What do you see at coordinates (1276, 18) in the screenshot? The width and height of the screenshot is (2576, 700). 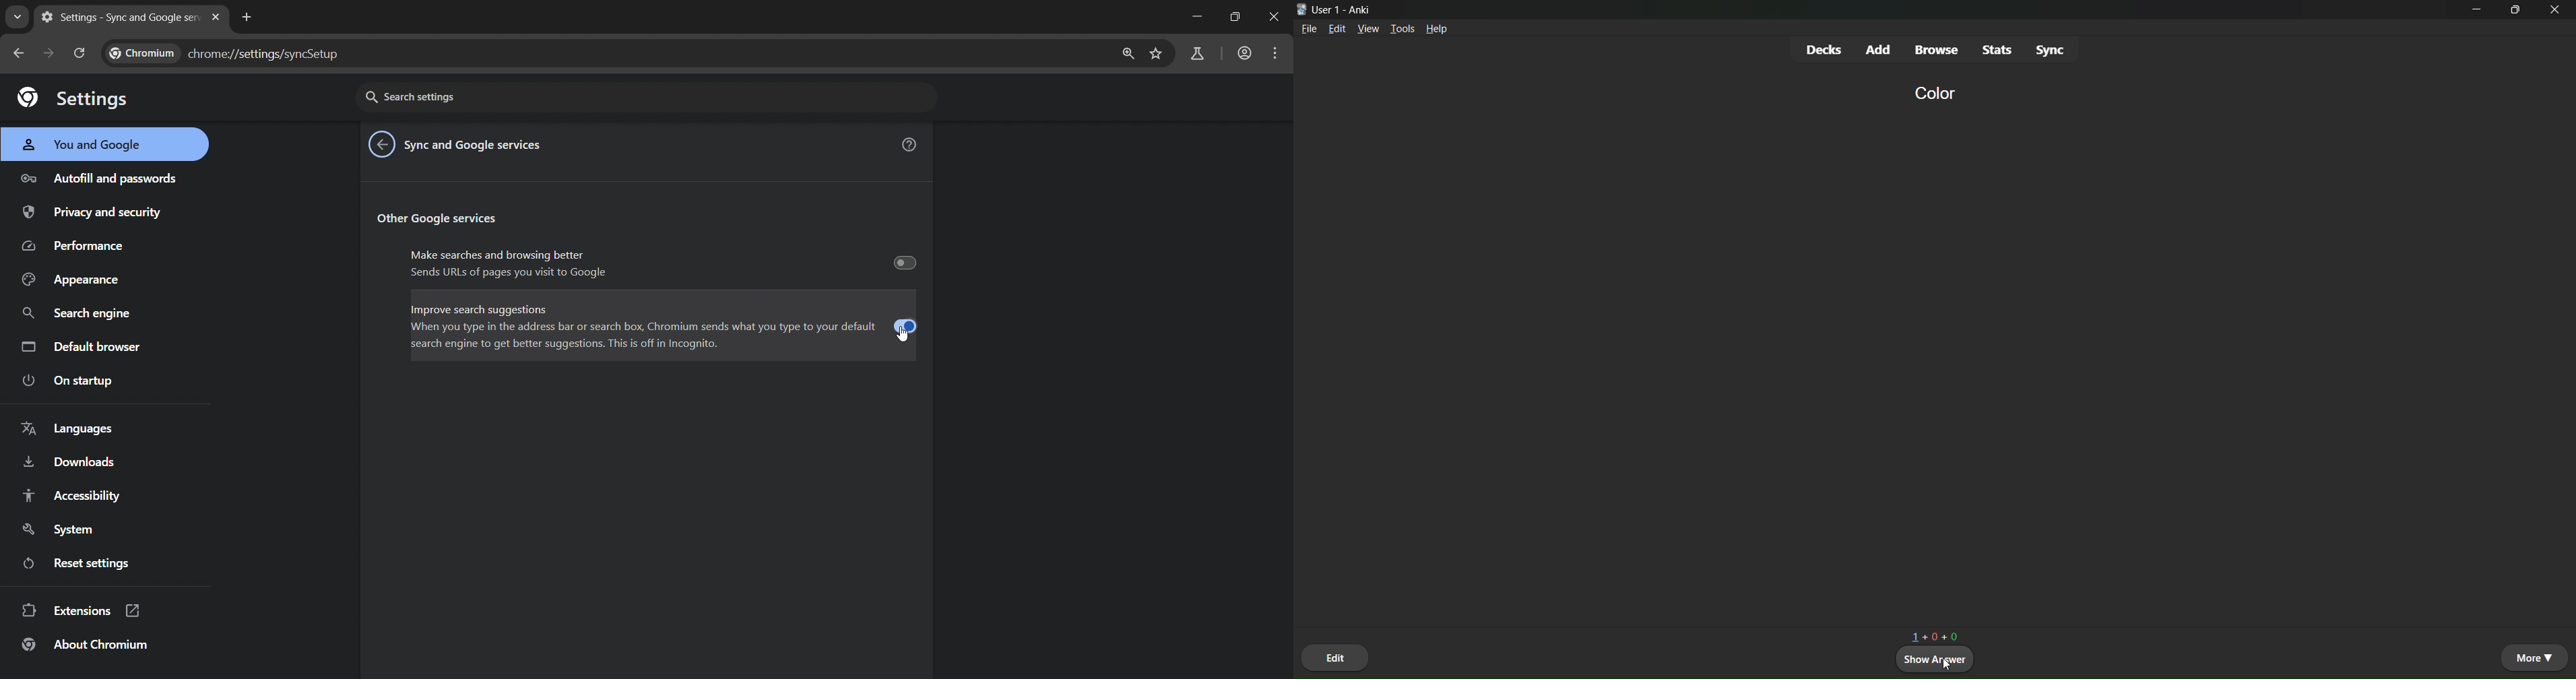 I see `remove` at bounding box center [1276, 18].